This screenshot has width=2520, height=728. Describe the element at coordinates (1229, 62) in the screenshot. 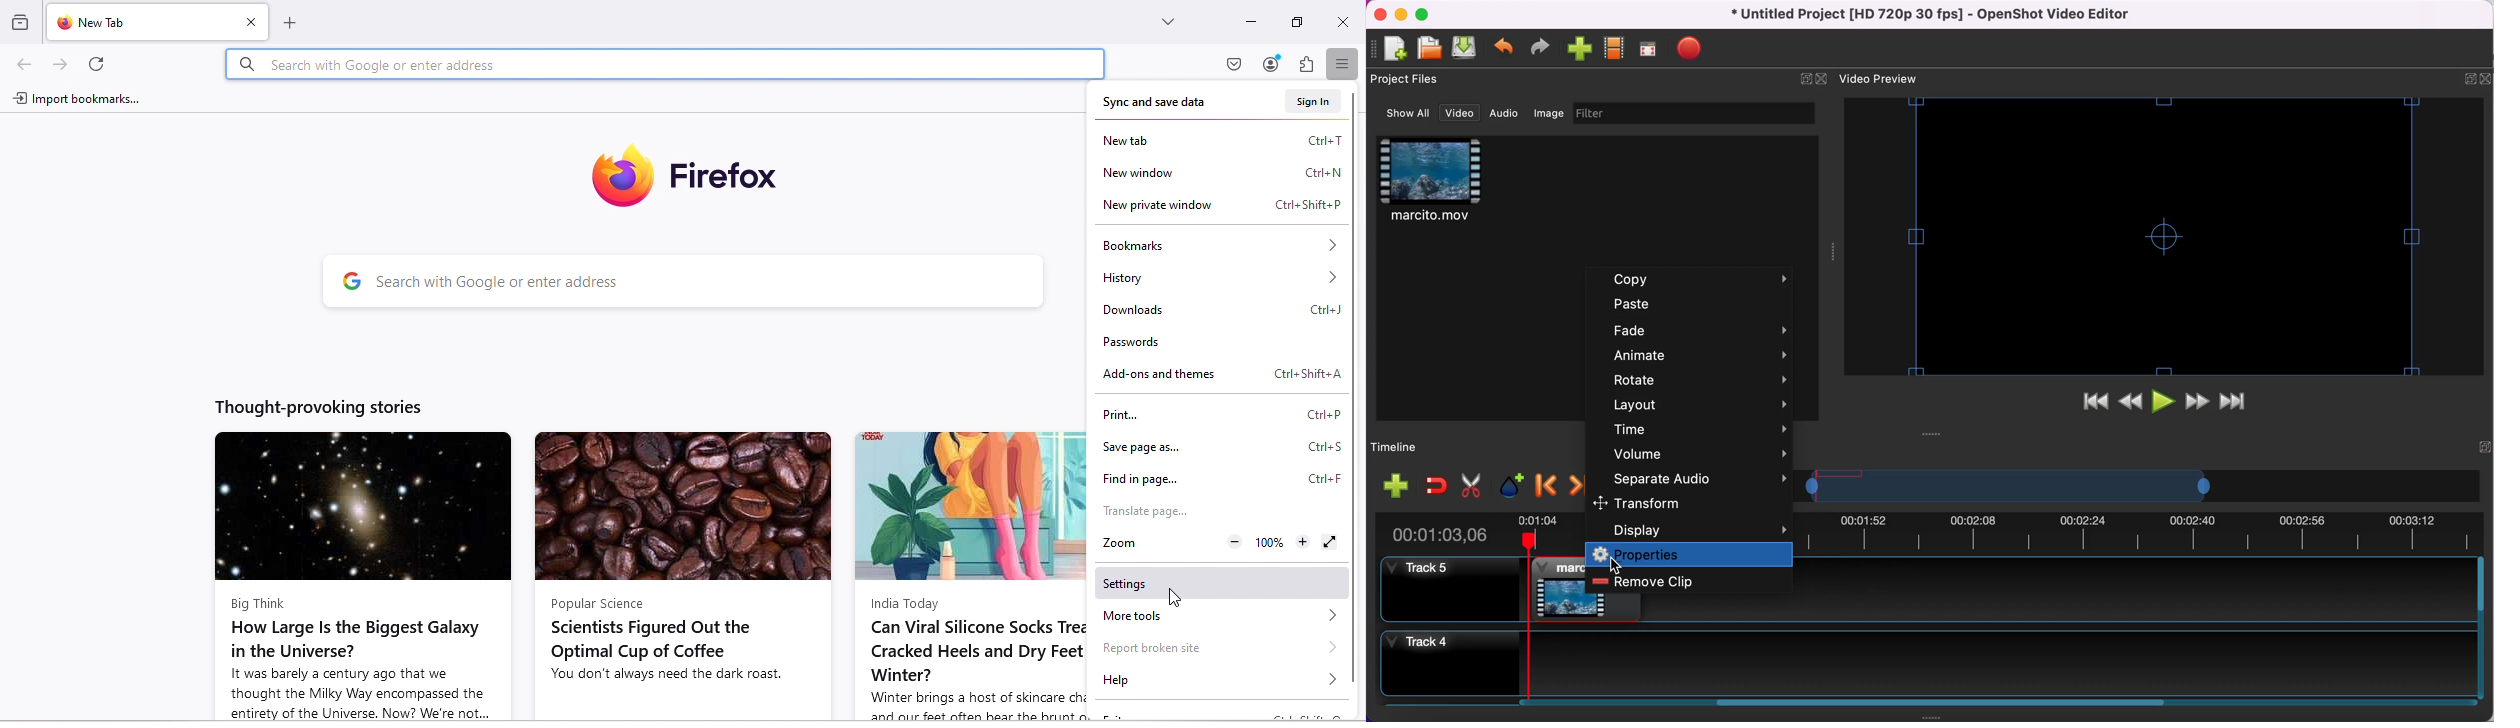

I see `Save to pocket` at that location.